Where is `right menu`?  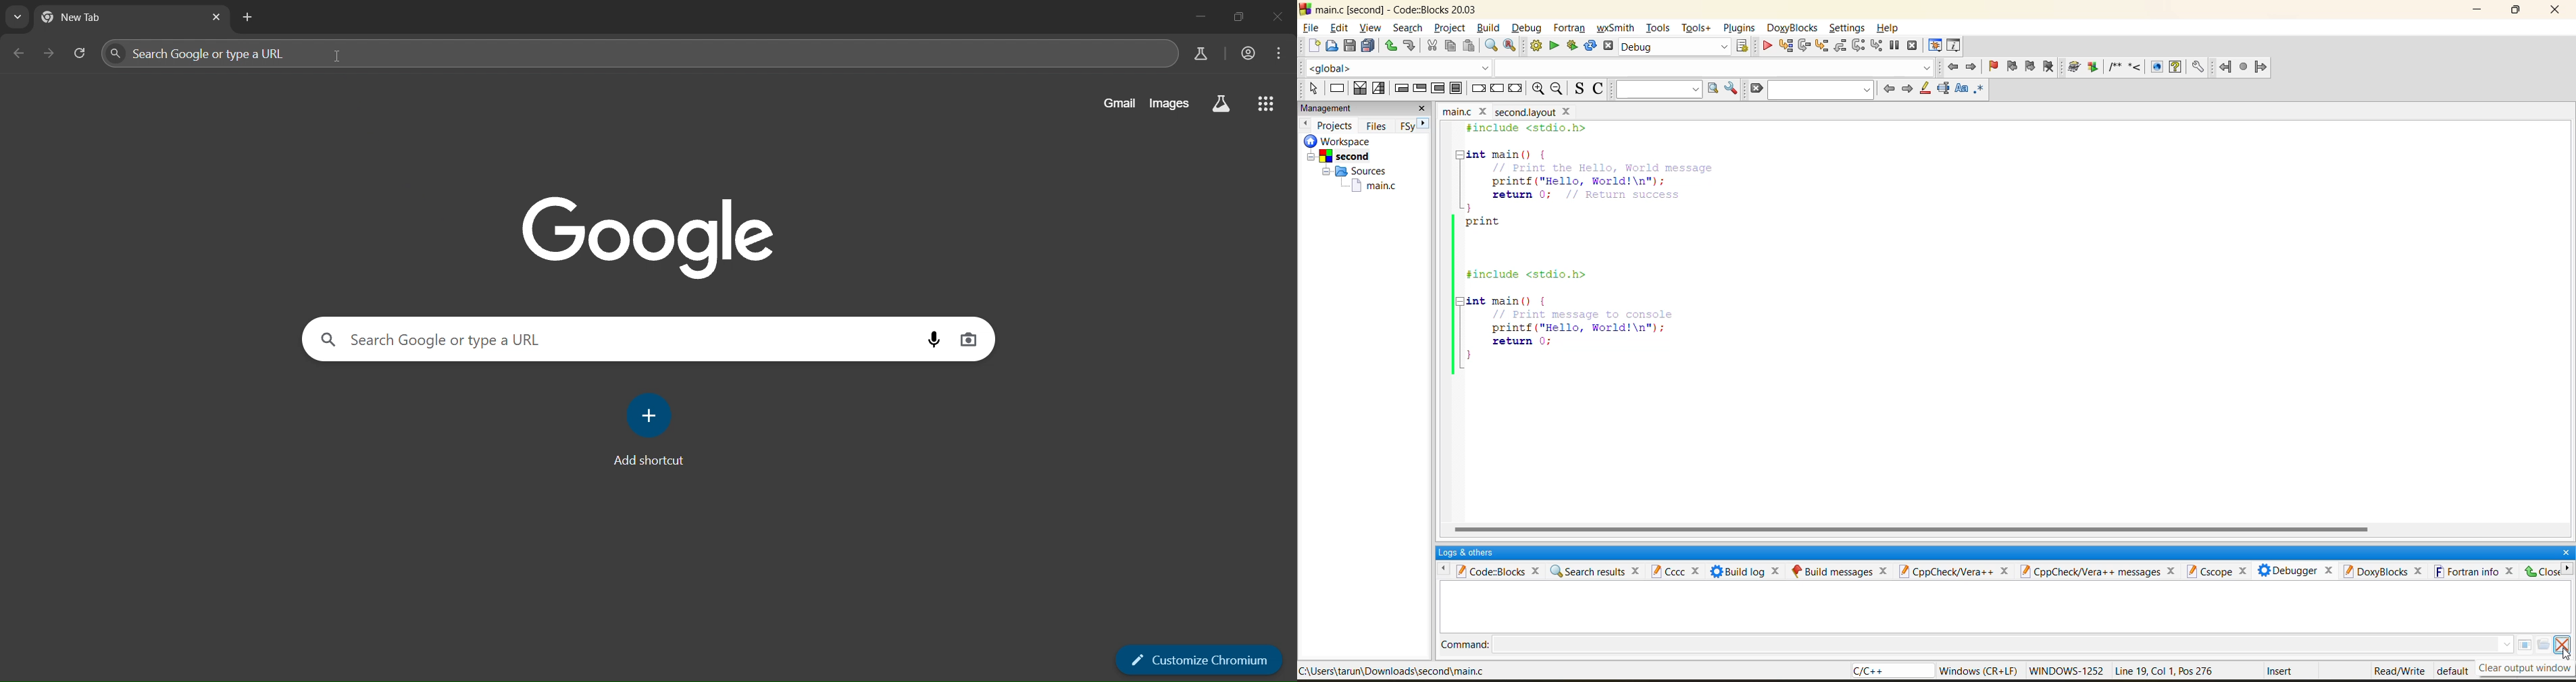
right menu is located at coordinates (2569, 573).